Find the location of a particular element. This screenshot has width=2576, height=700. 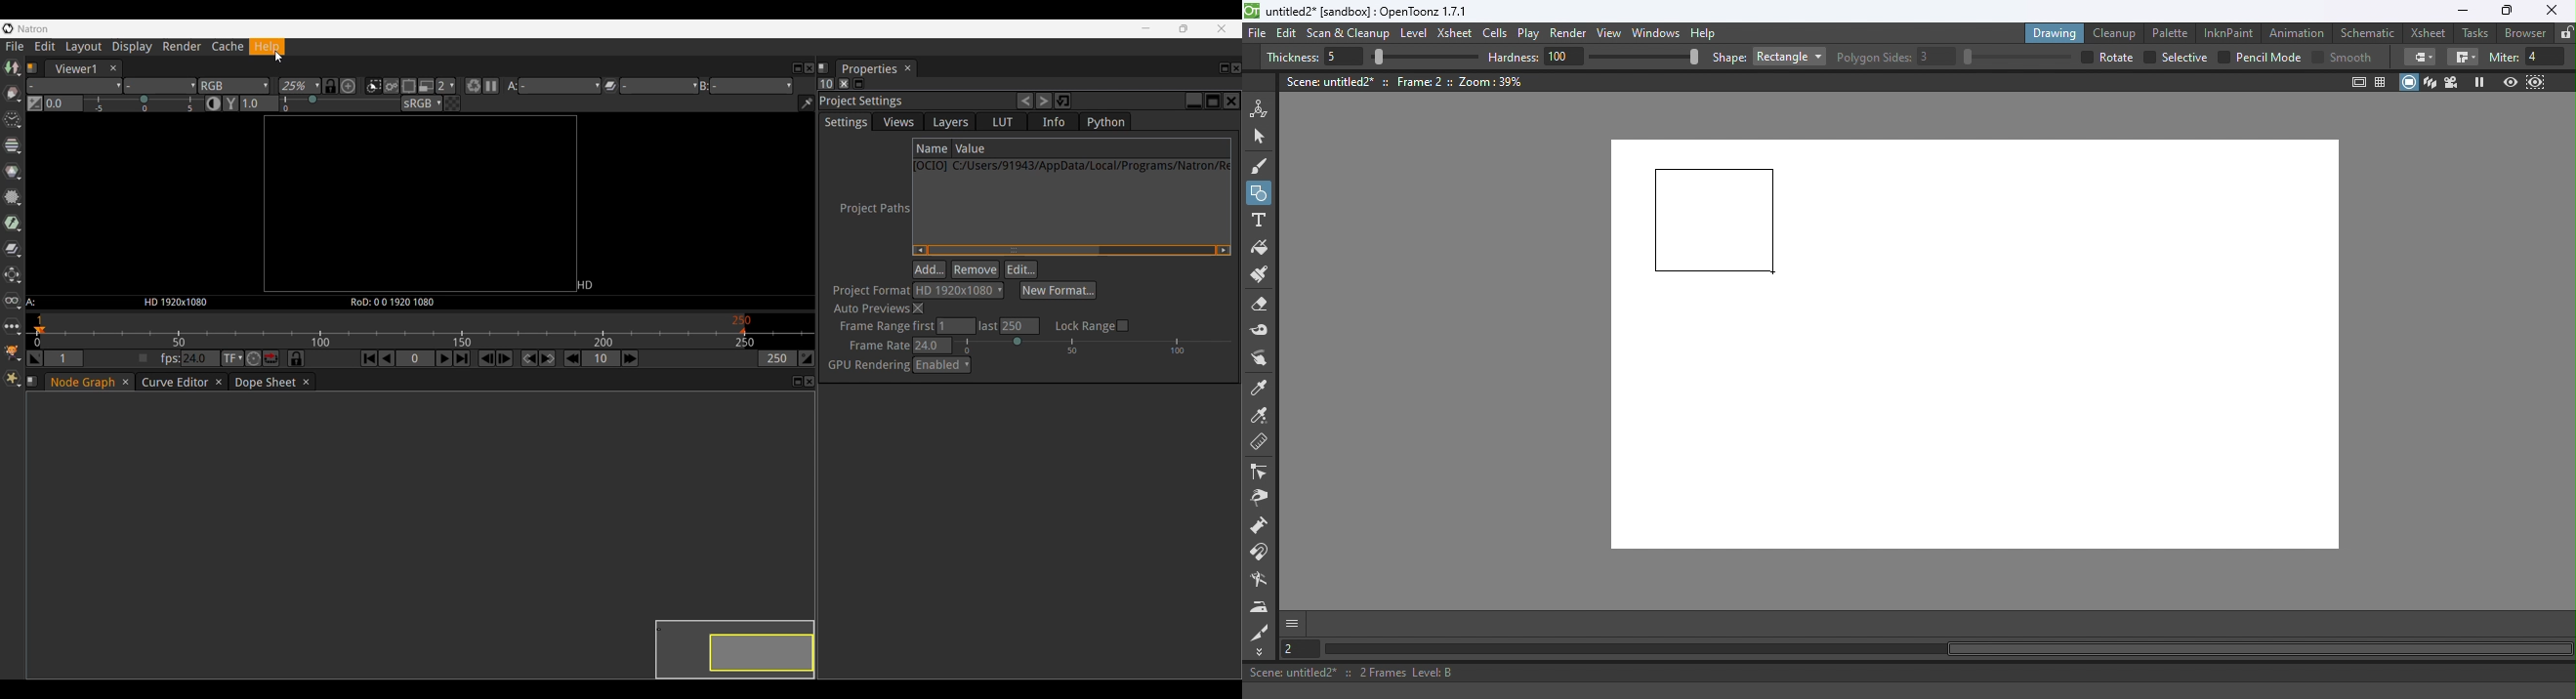

File is located at coordinates (1258, 34).